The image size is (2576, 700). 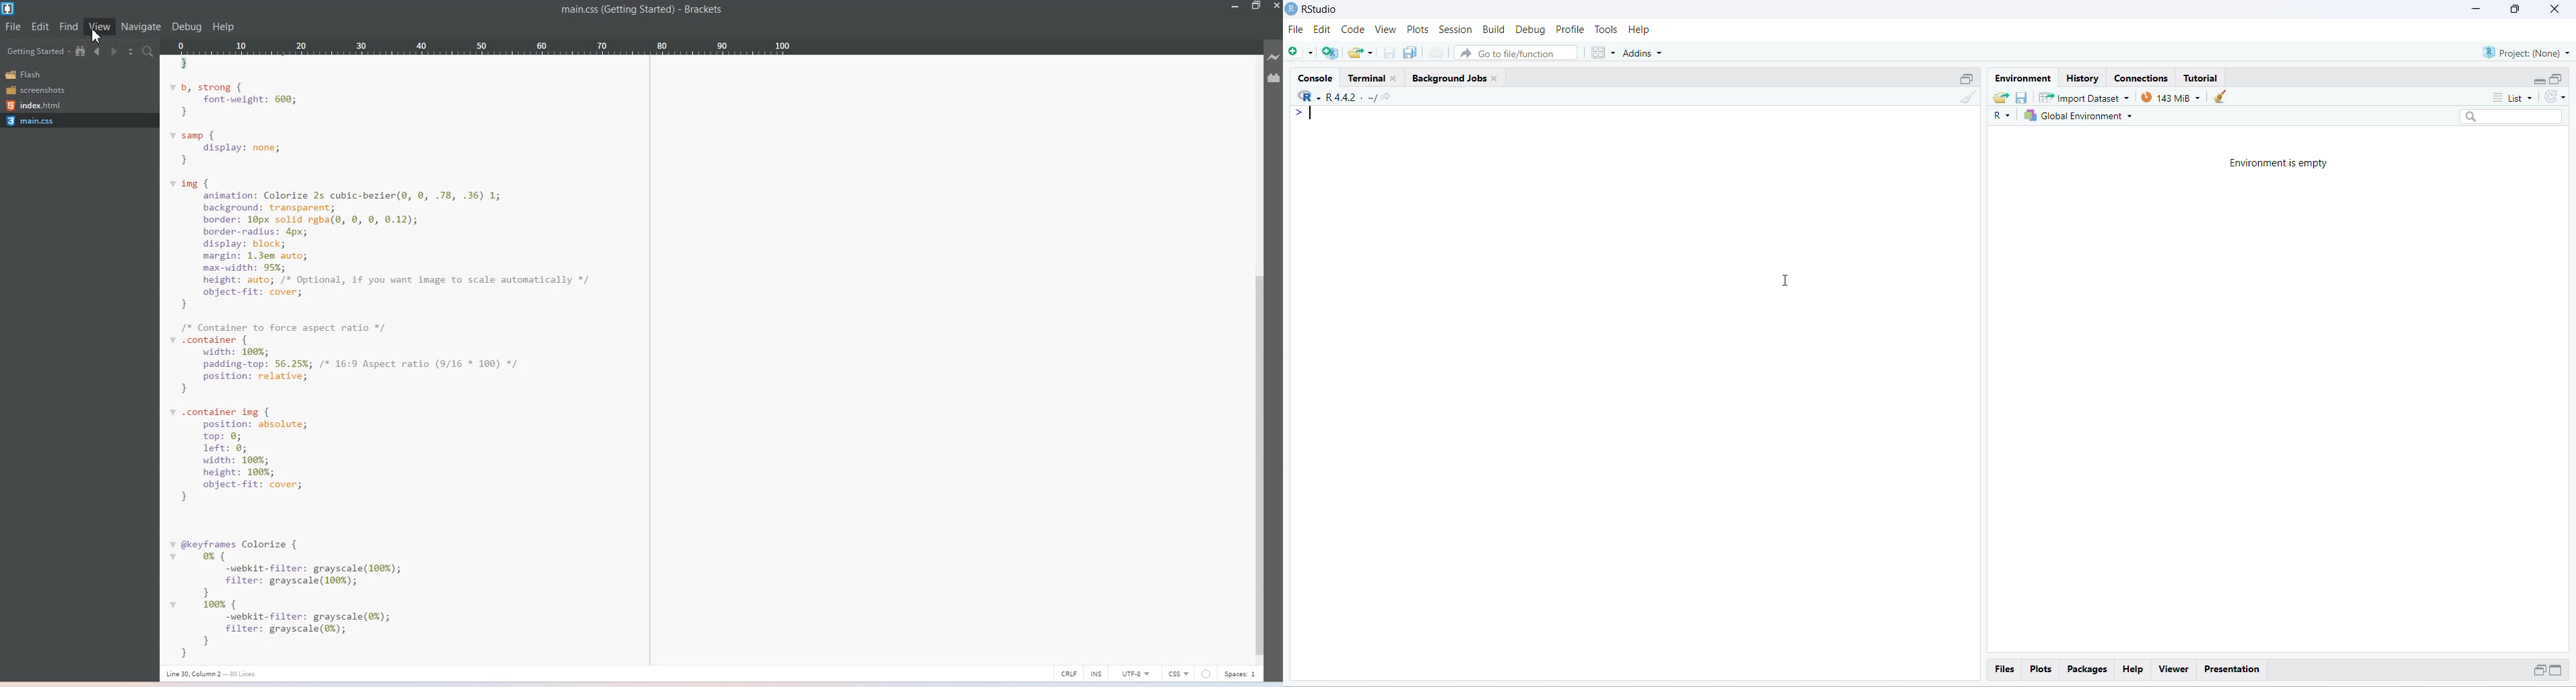 What do you see at coordinates (1295, 113) in the screenshot?
I see `>` at bounding box center [1295, 113].